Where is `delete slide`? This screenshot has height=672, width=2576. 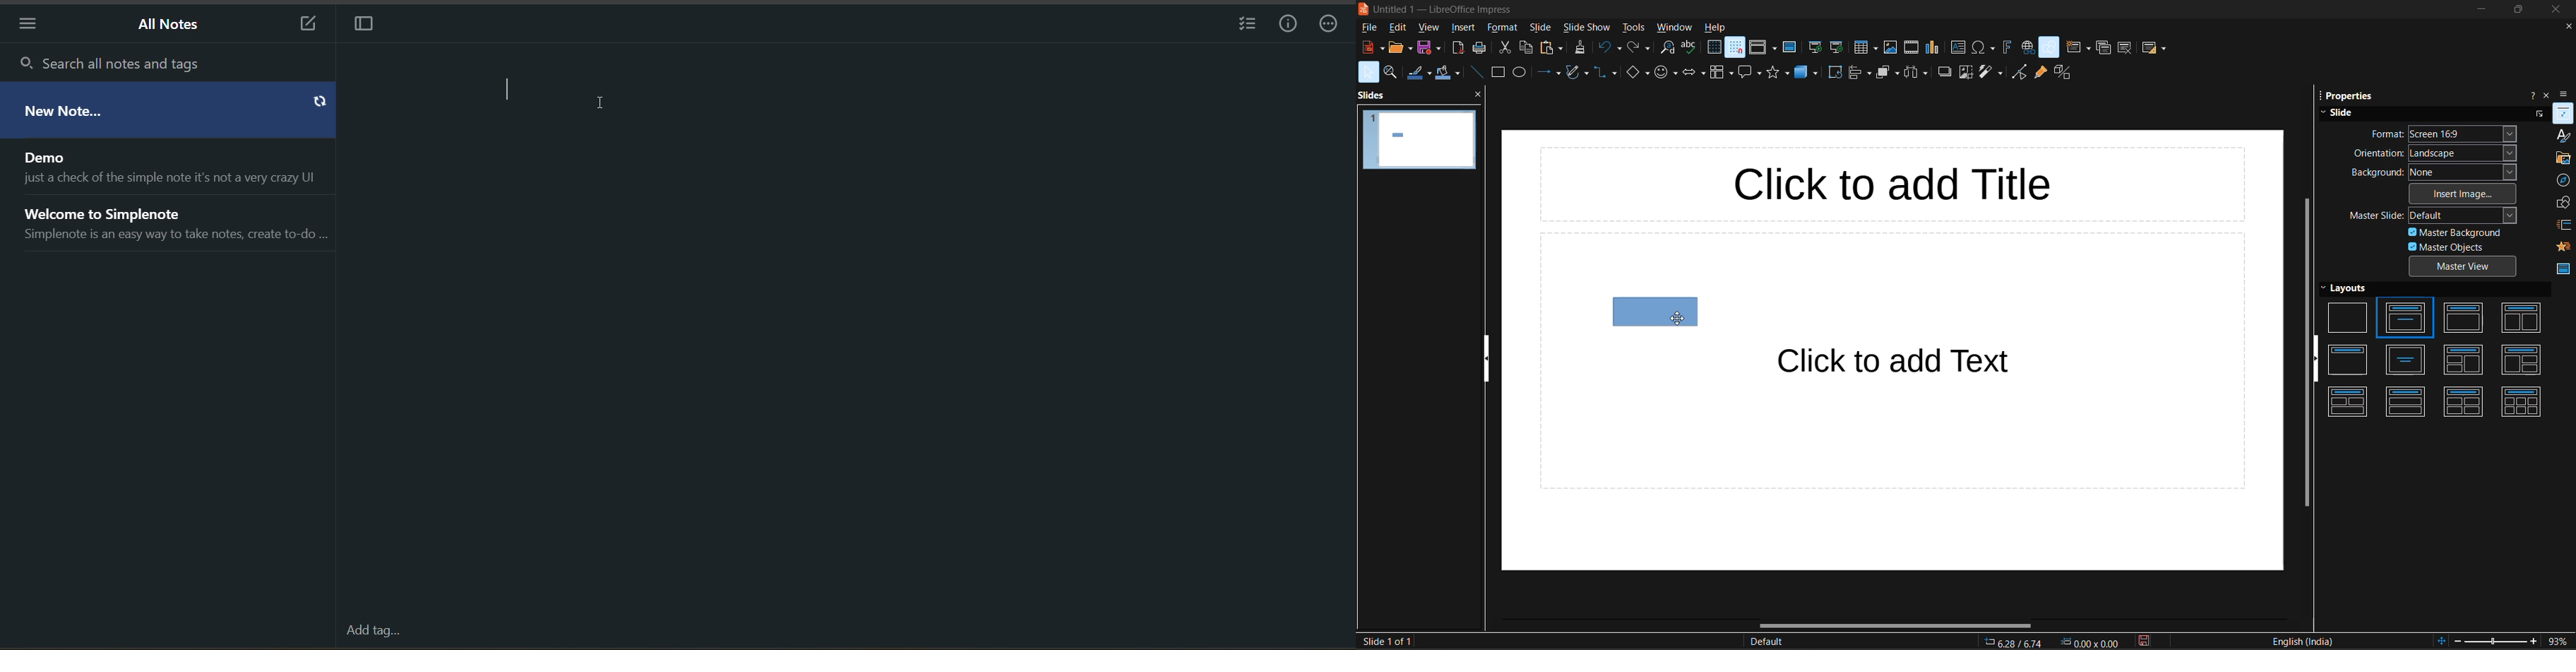
delete slide is located at coordinates (2124, 48).